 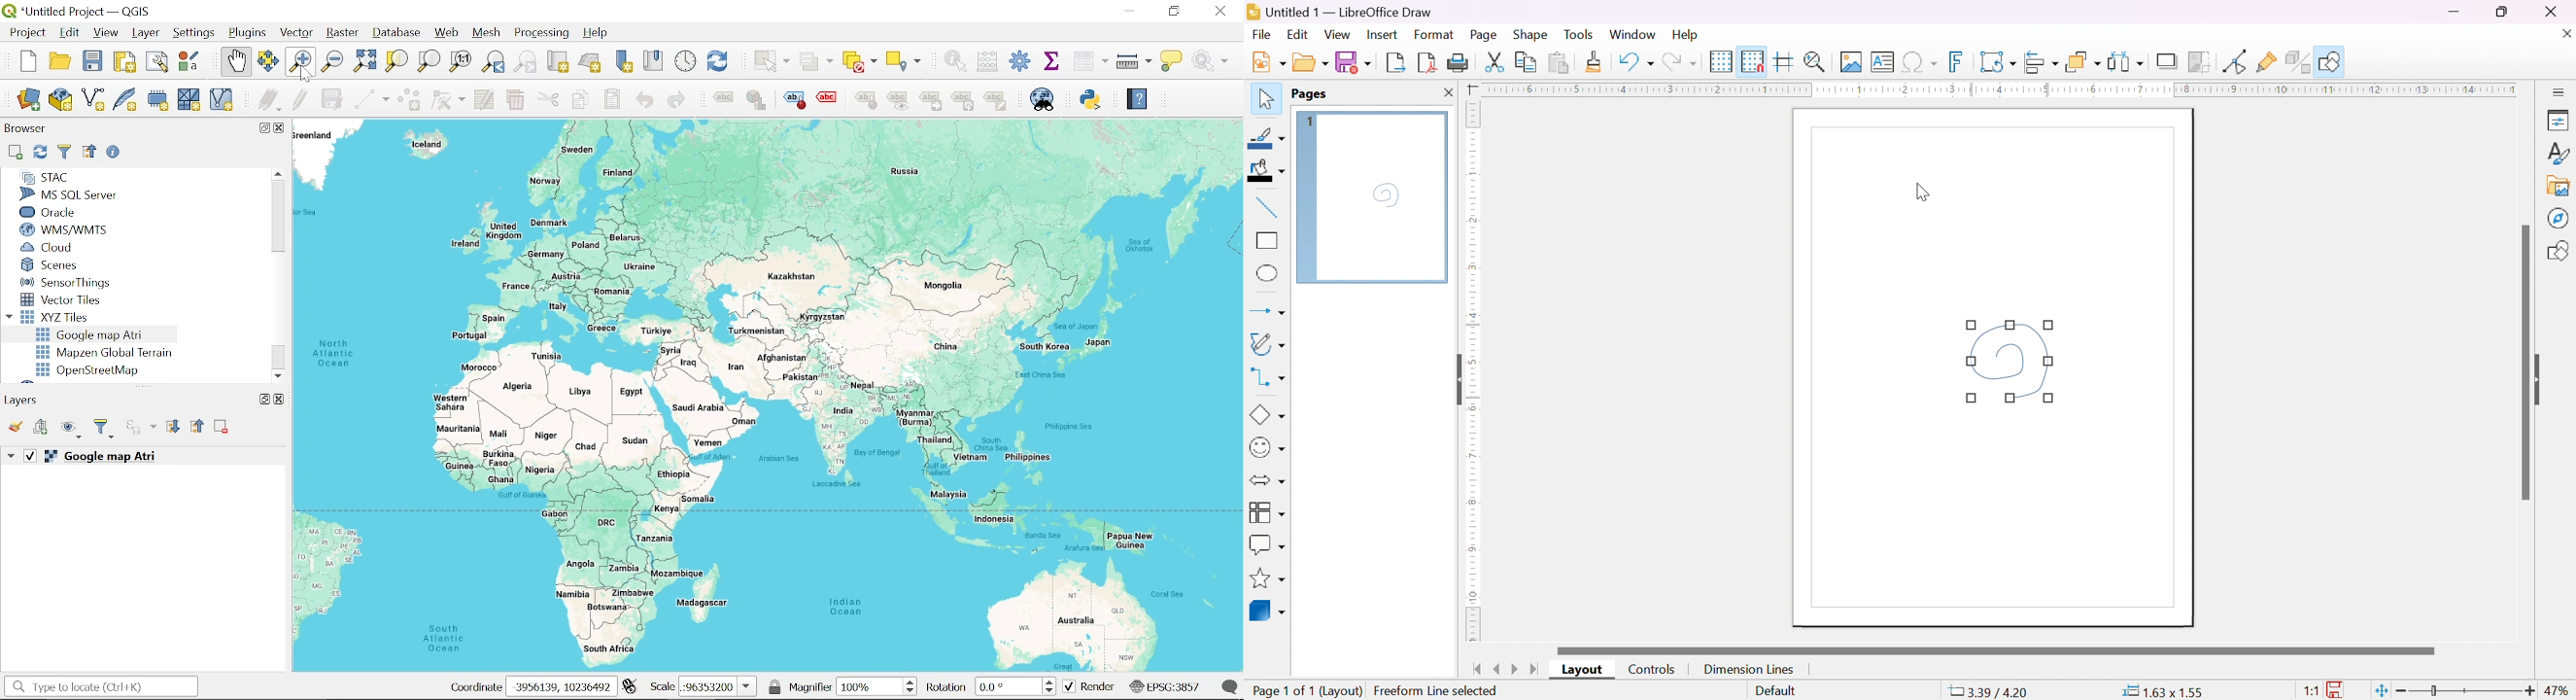 What do you see at coordinates (49, 247) in the screenshot?
I see `CLoud` at bounding box center [49, 247].